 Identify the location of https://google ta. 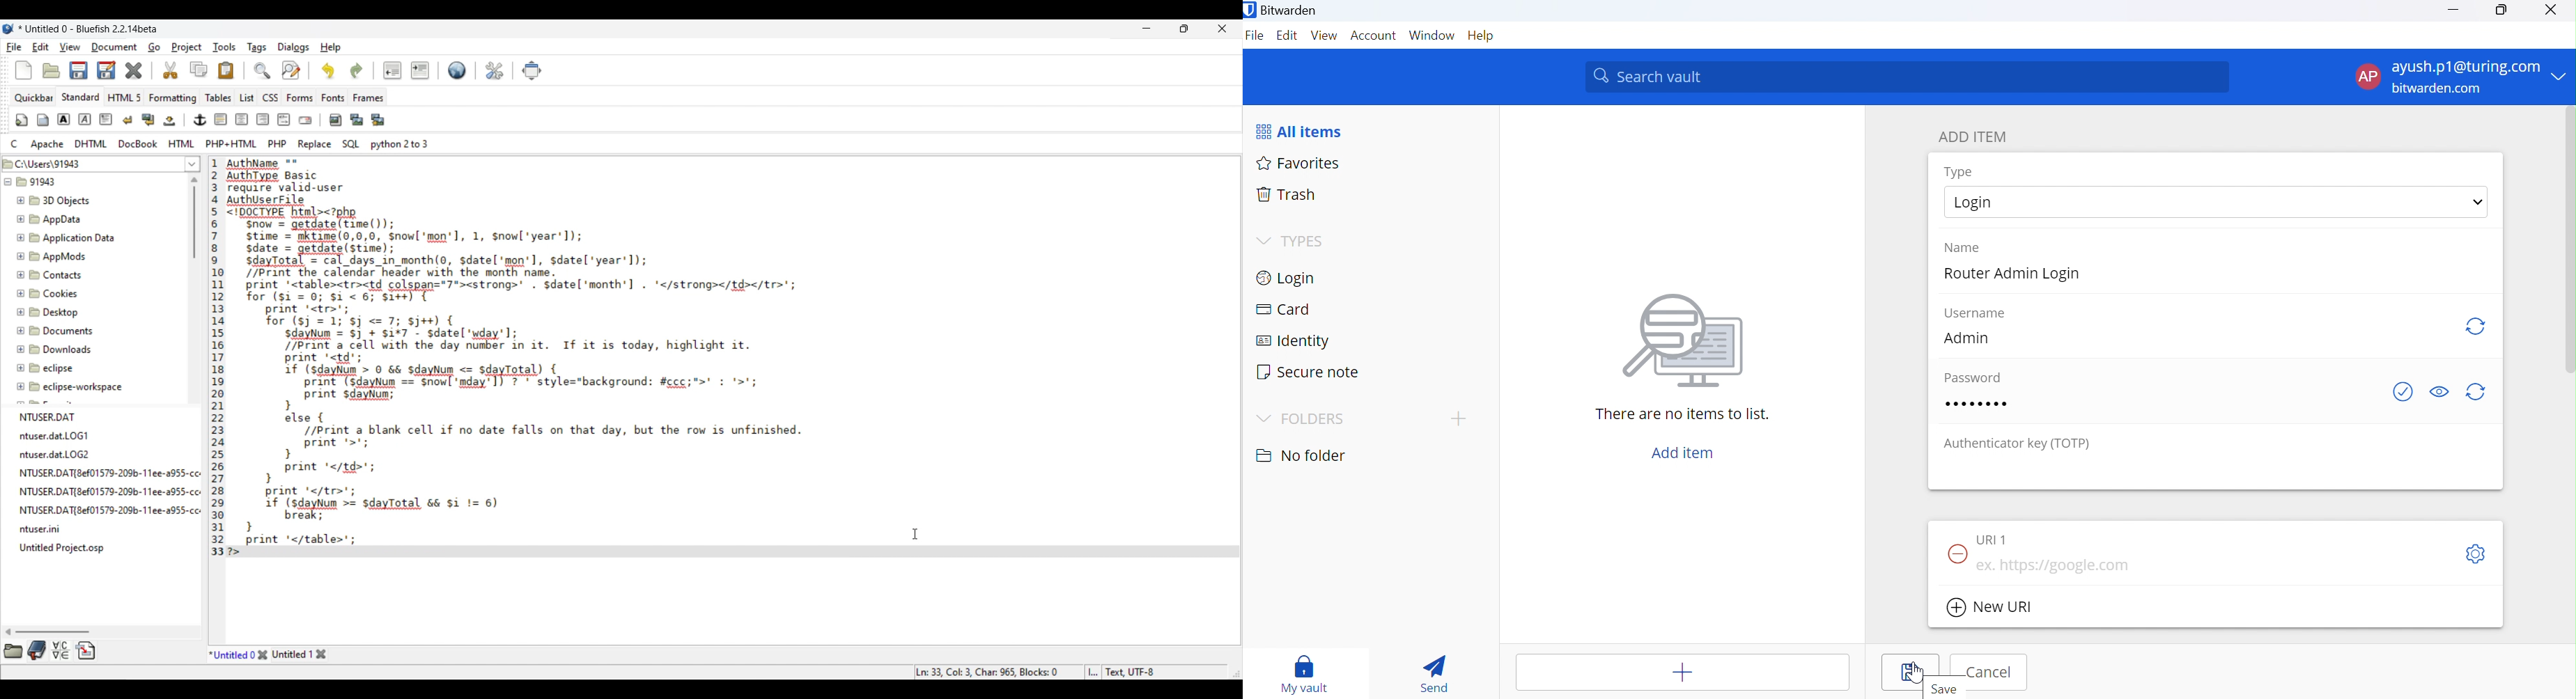
(2056, 566).